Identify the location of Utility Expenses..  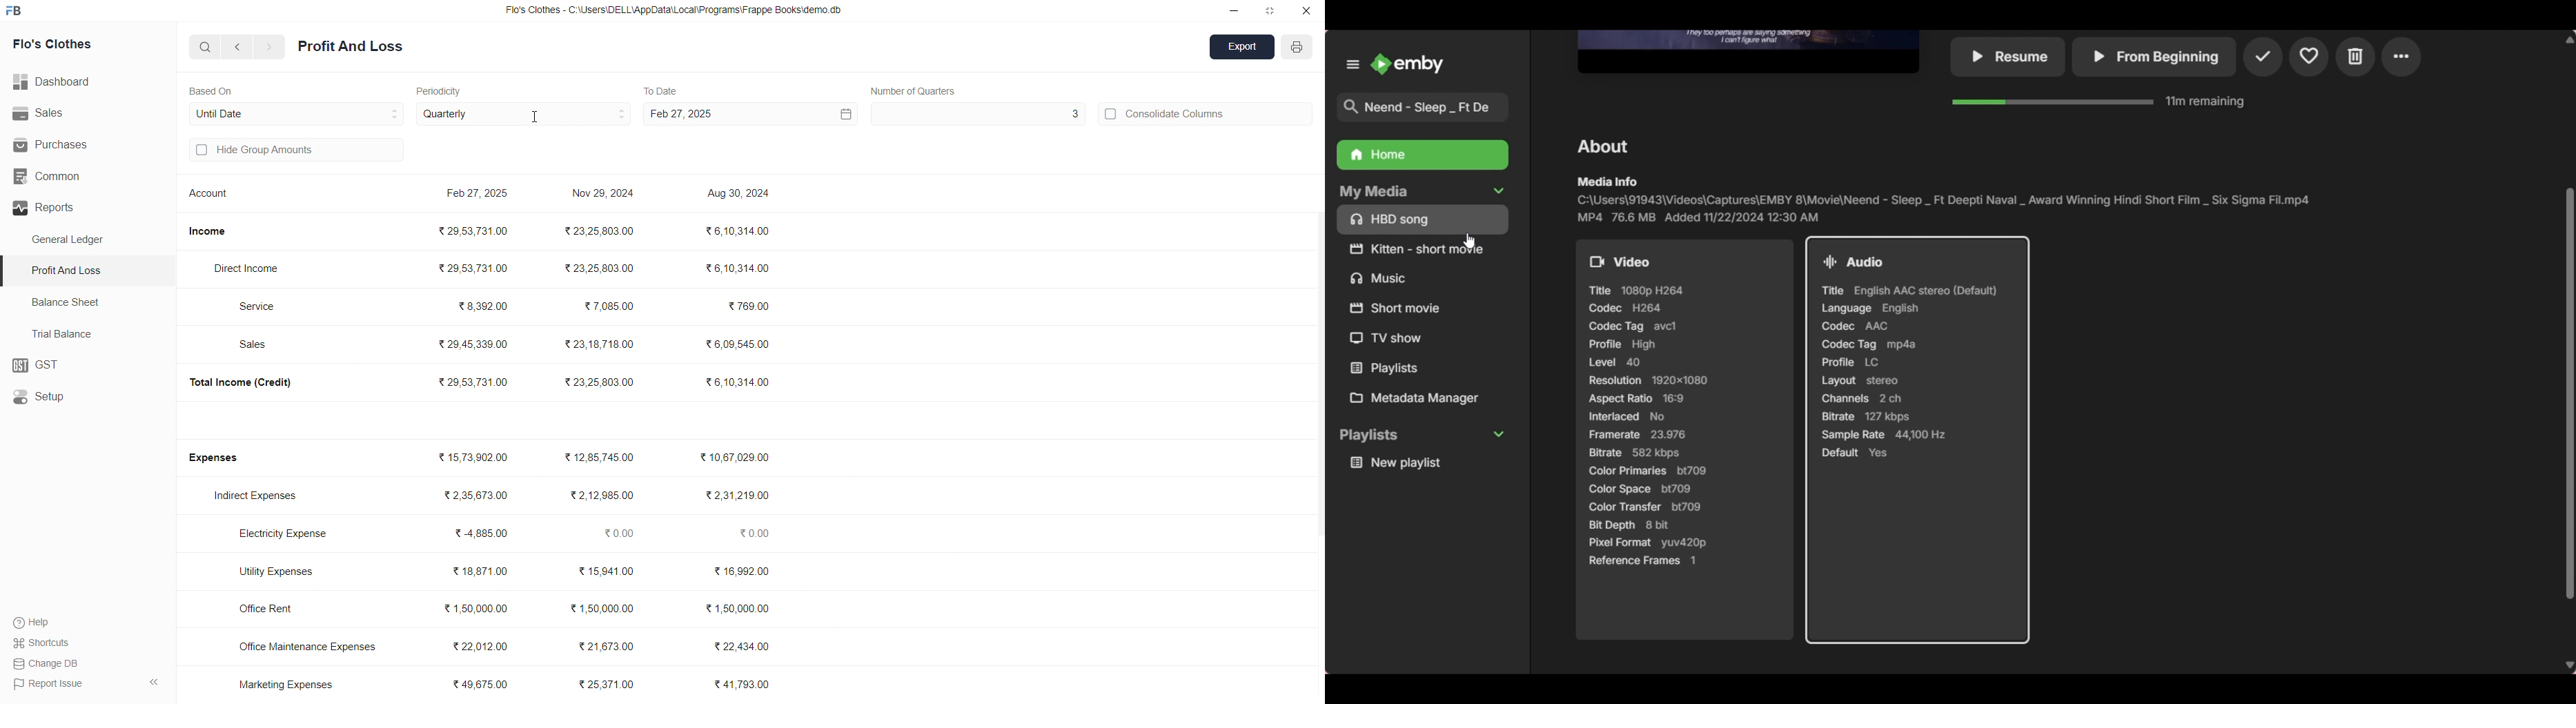
(284, 571).